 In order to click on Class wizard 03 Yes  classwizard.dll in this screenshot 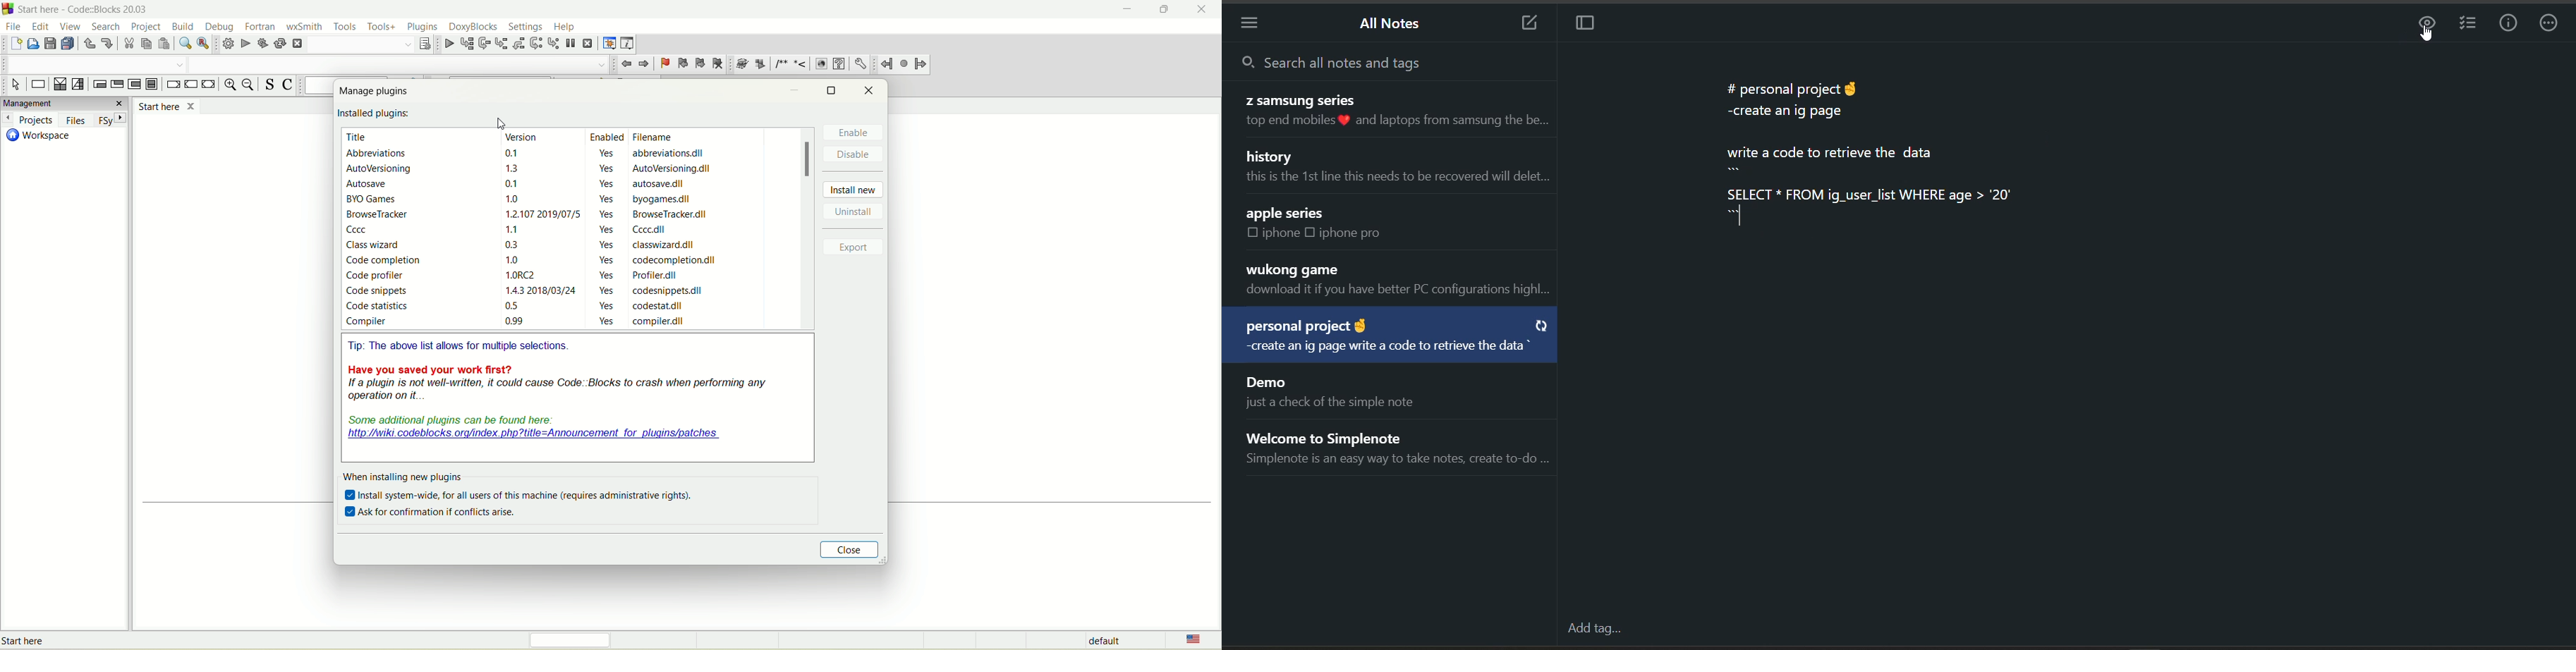, I will do `click(531, 244)`.